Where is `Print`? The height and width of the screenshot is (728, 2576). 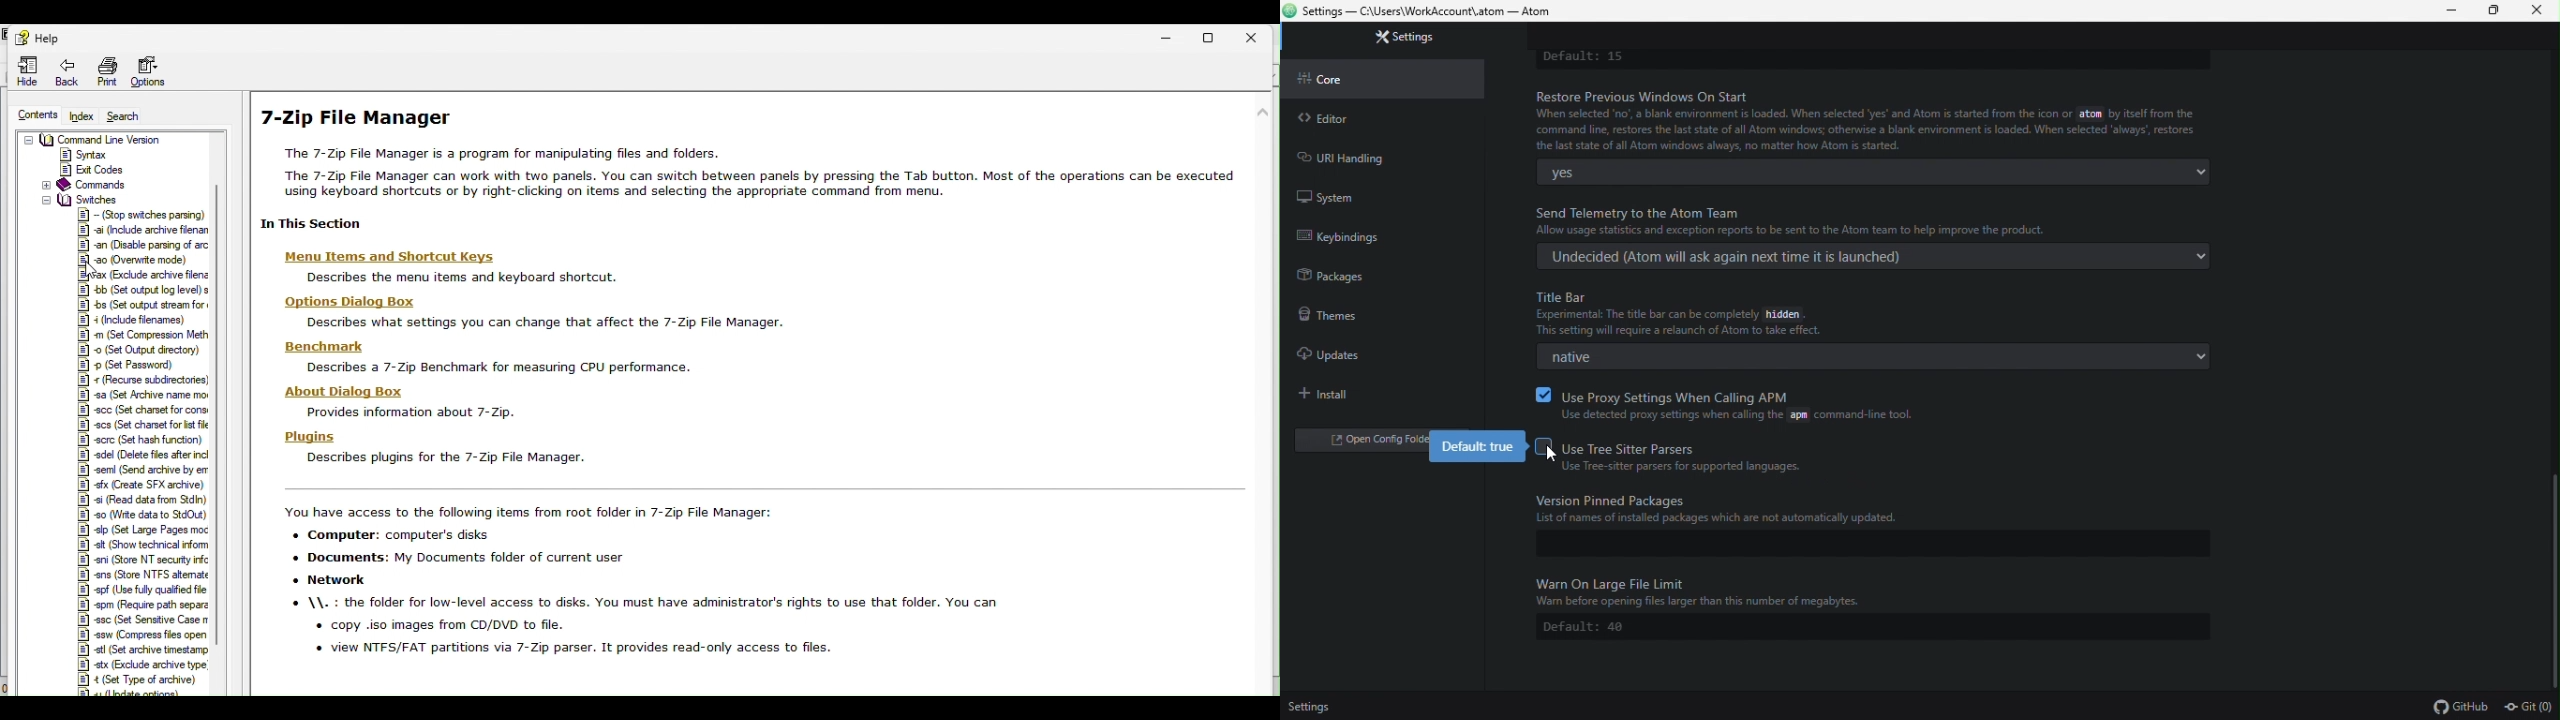 Print is located at coordinates (109, 72).